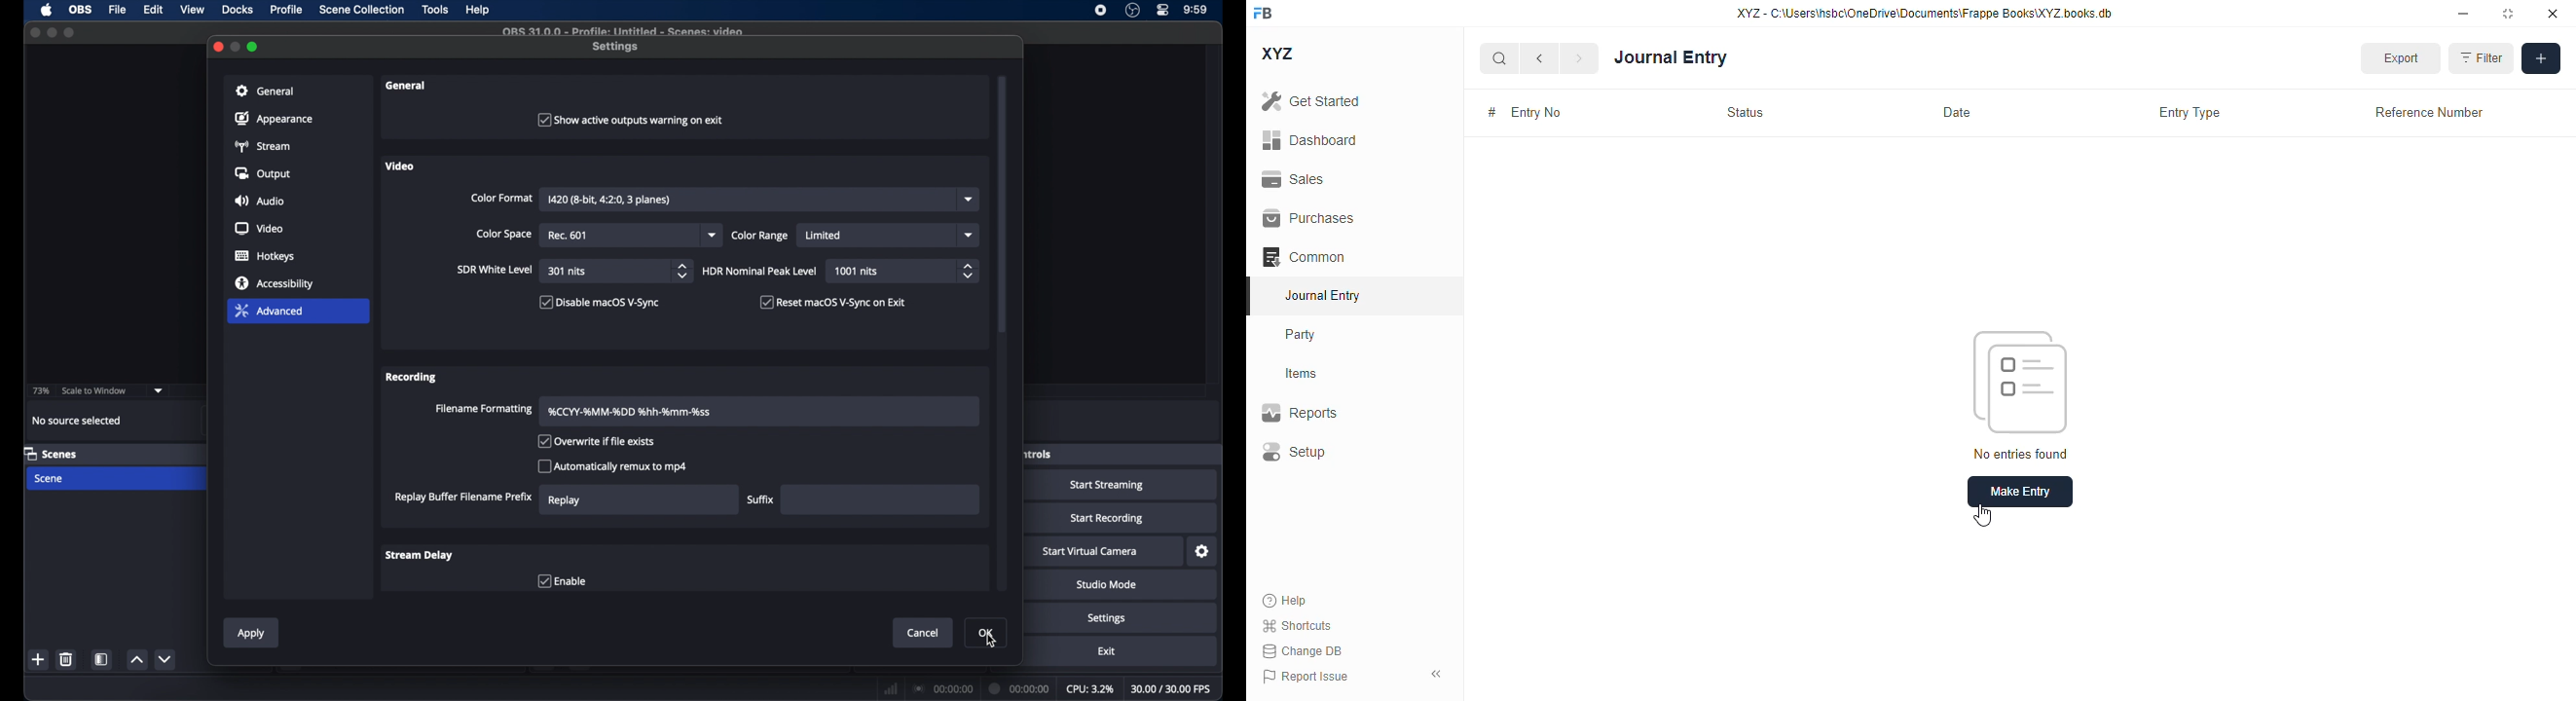 The width and height of the screenshot is (2576, 728). I want to click on search, so click(1498, 58).